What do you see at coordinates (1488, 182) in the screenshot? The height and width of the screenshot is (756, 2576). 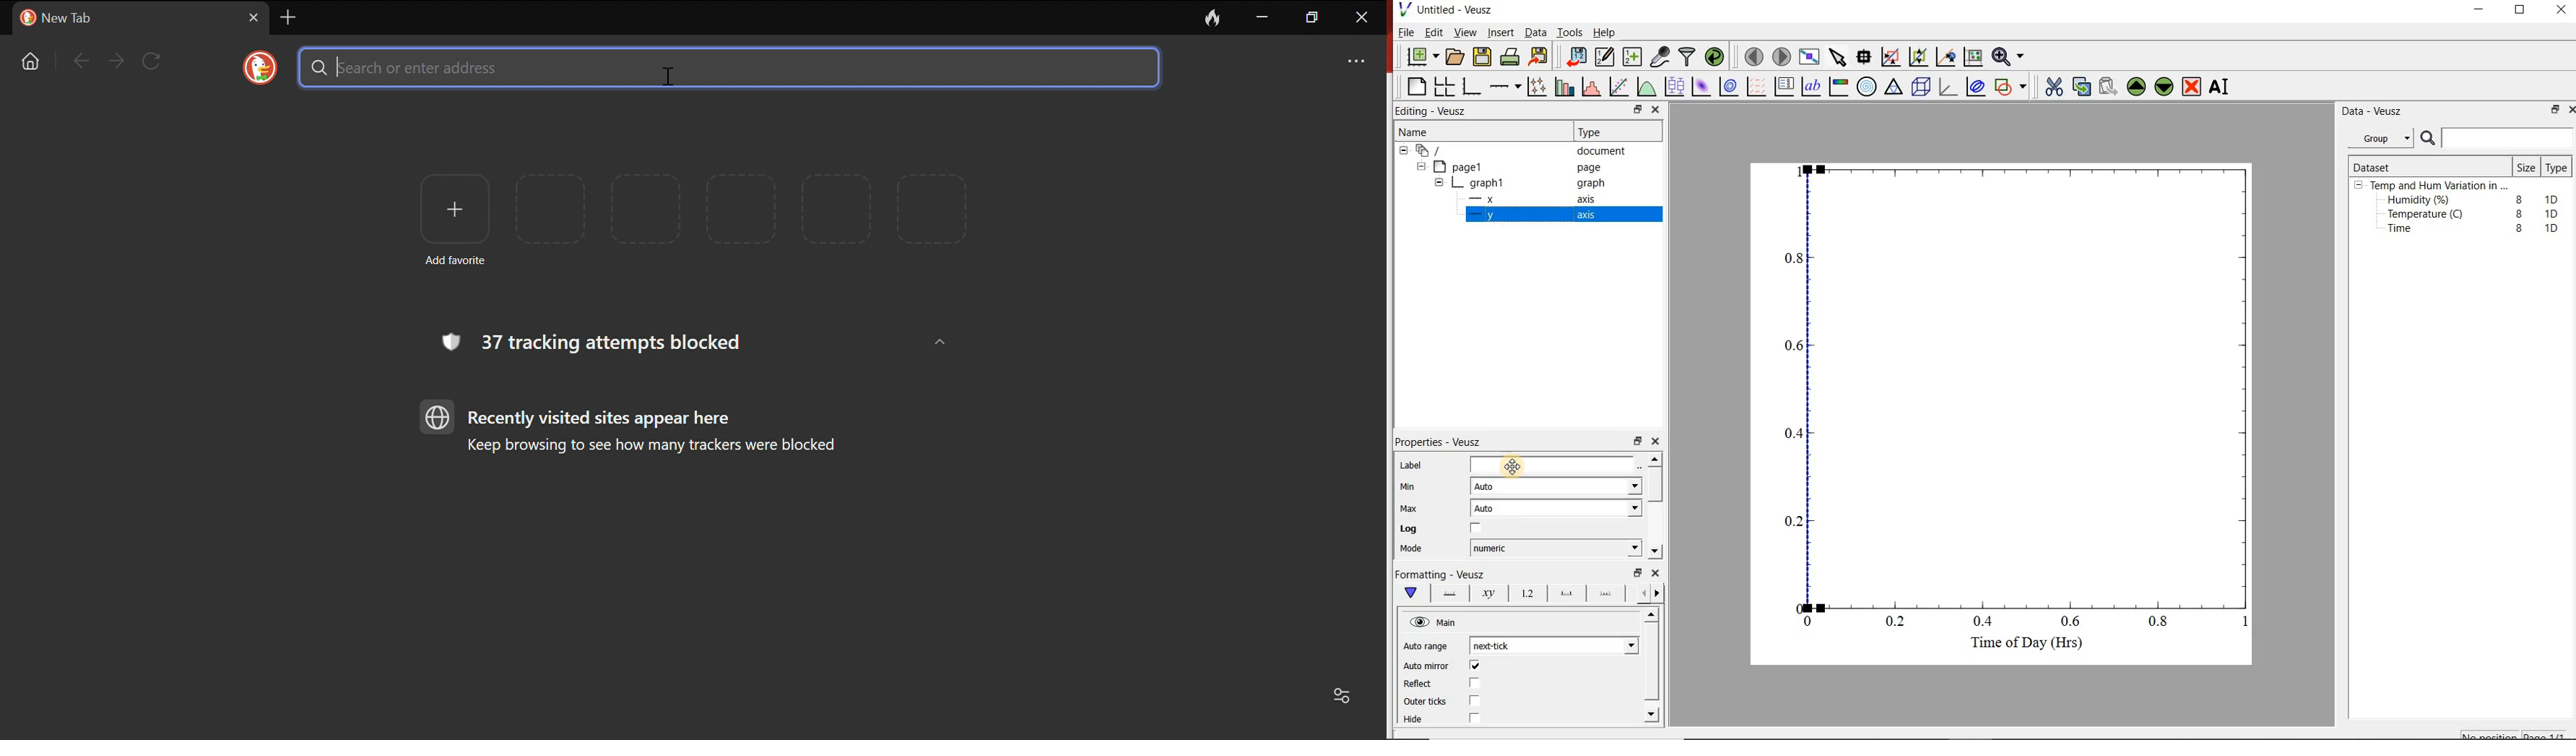 I see `graph` at bounding box center [1488, 182].